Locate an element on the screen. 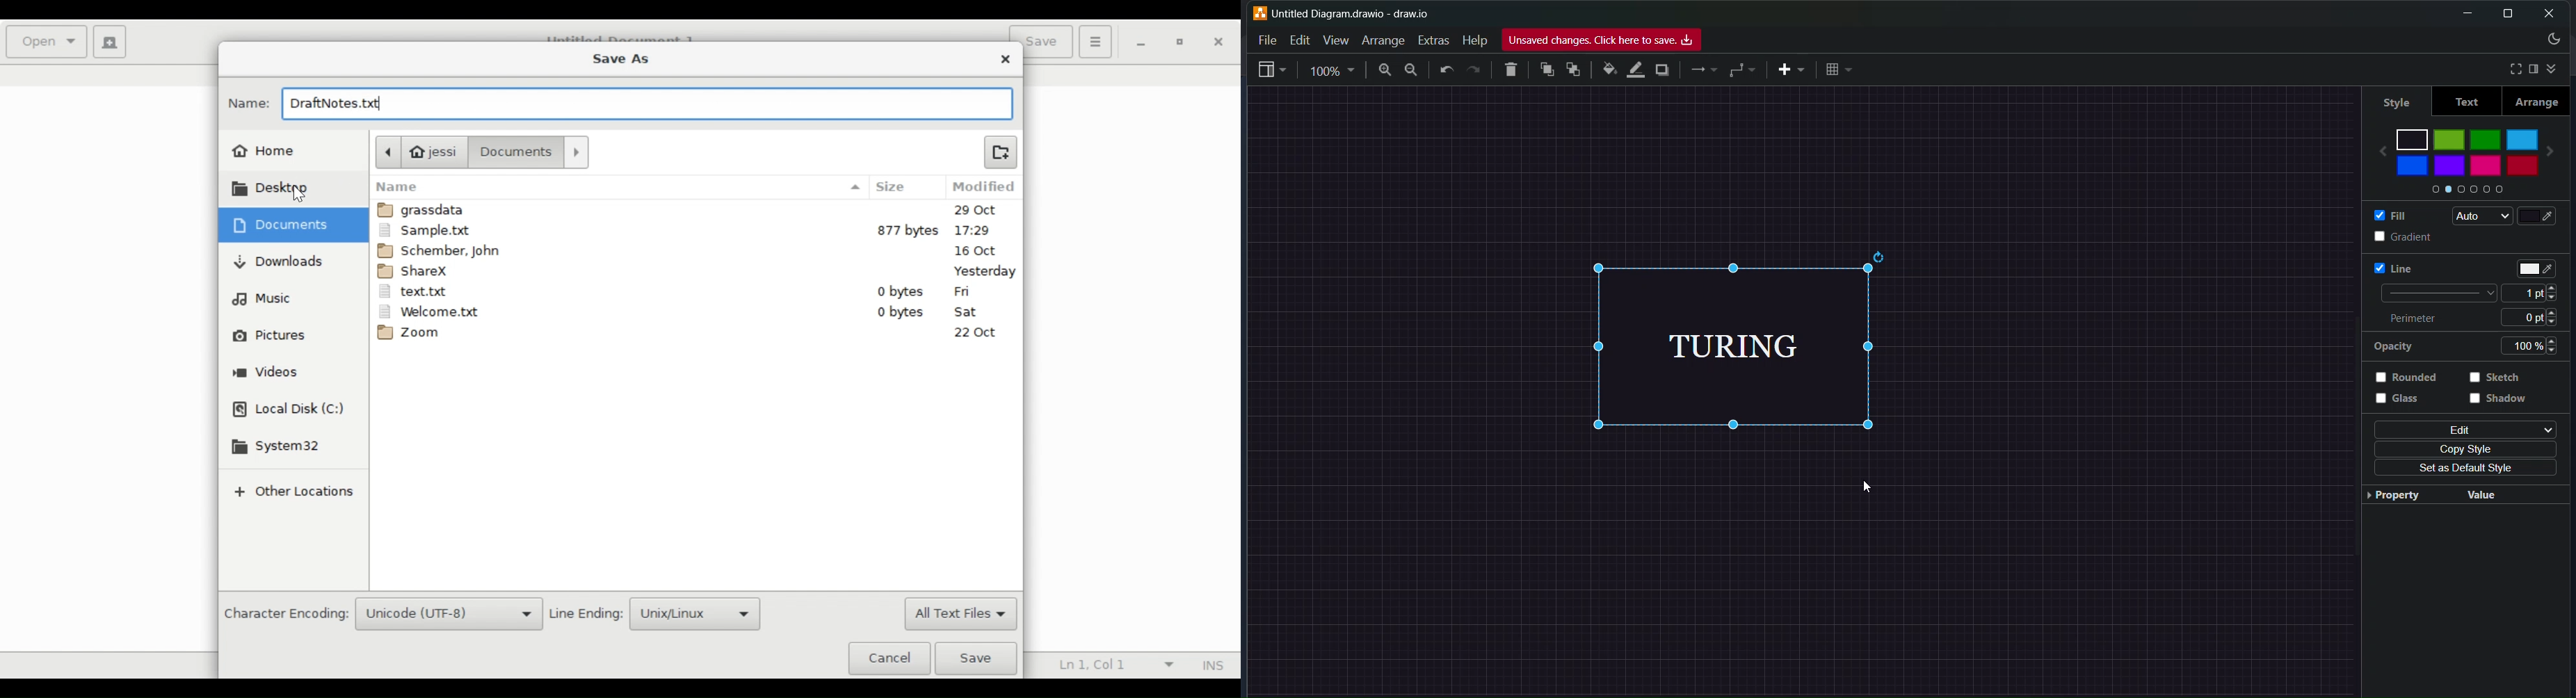 The image size is (2576, 700). Unsaved changes. Click here to save. os is located at coordinates (1602, 40).